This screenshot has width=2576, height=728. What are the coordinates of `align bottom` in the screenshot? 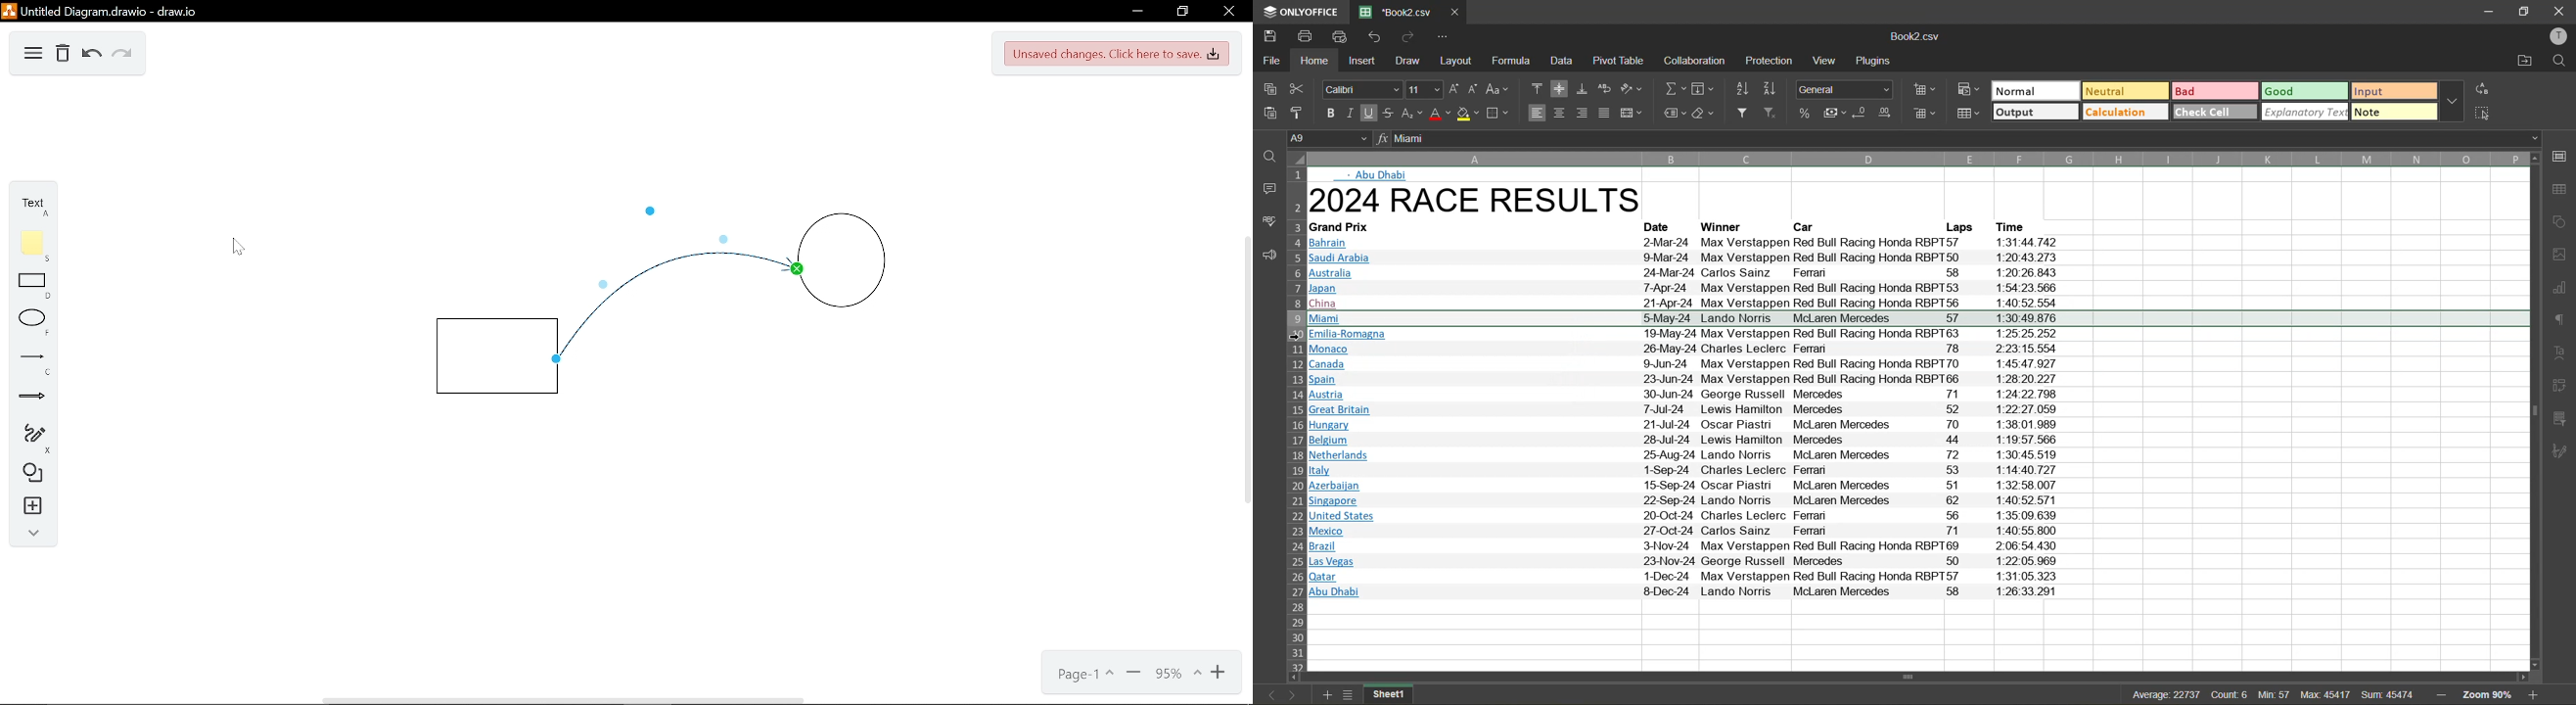 It's located at (1581, 90).